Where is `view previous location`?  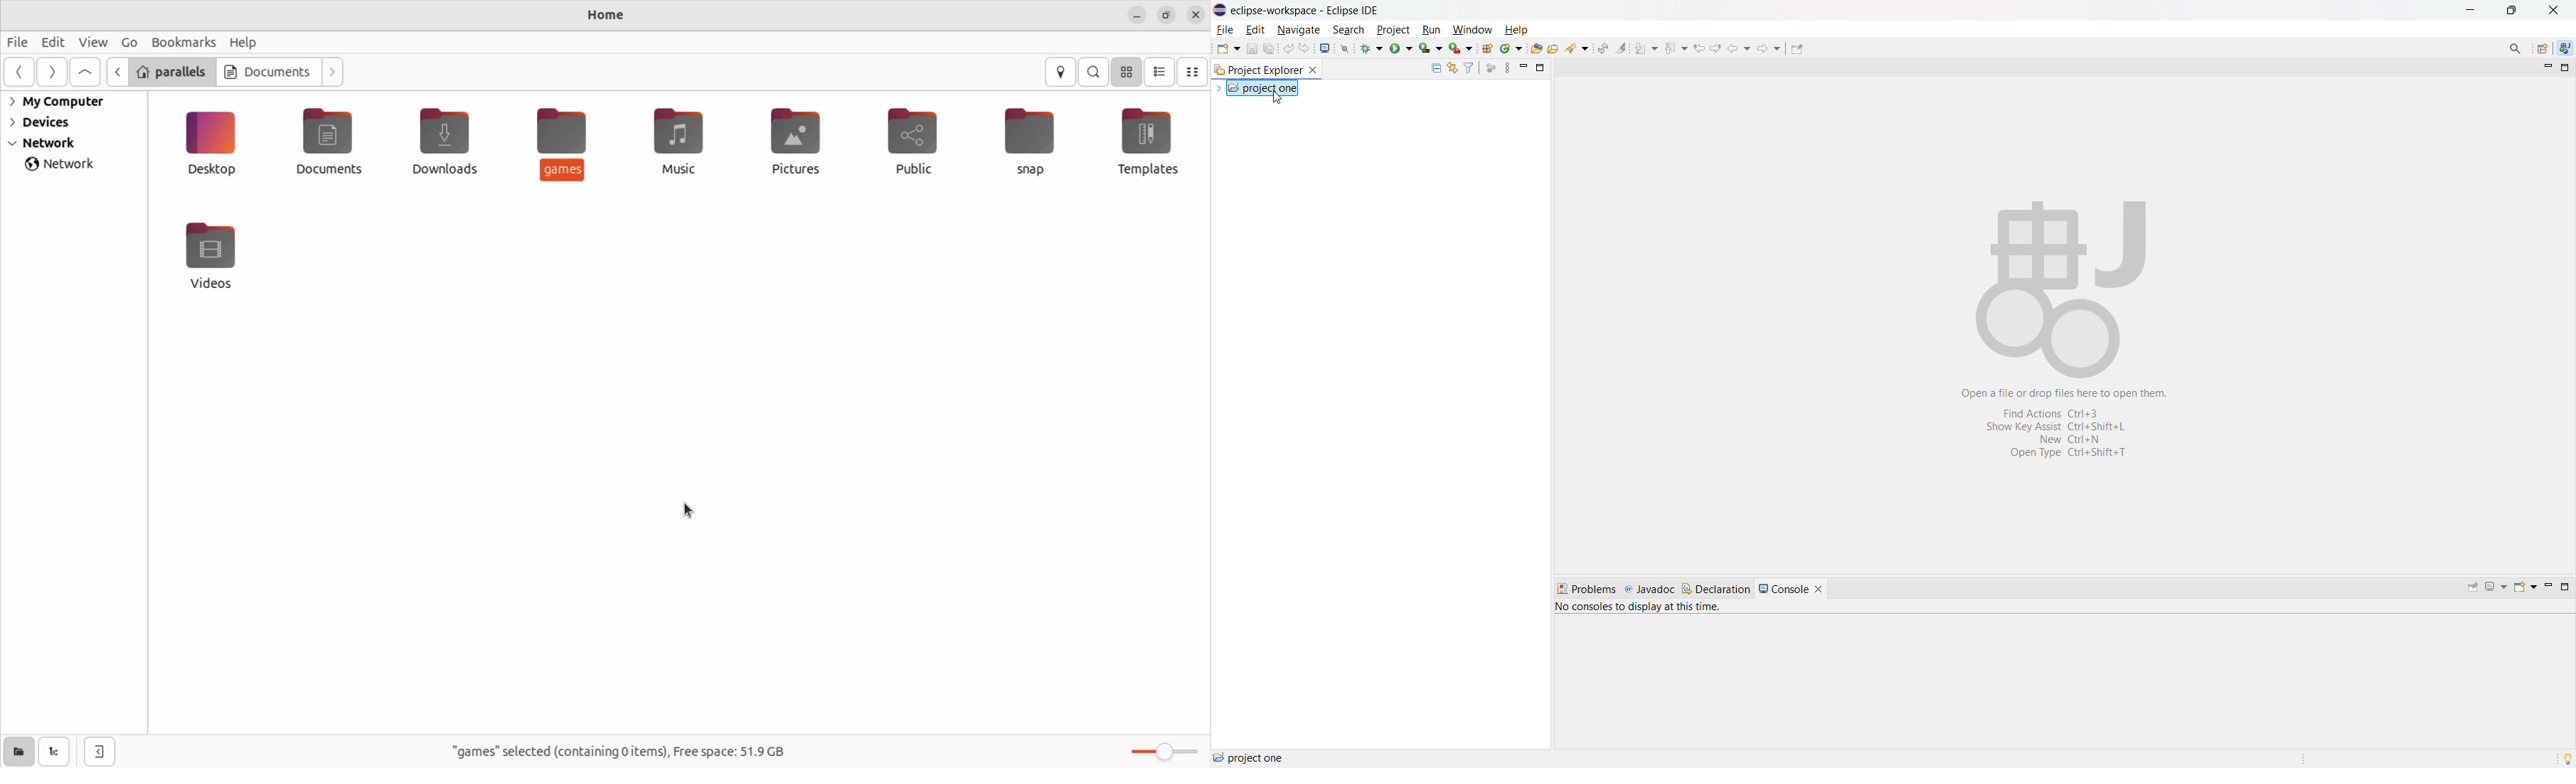 view previous location is located at coordinates (1699, 47).